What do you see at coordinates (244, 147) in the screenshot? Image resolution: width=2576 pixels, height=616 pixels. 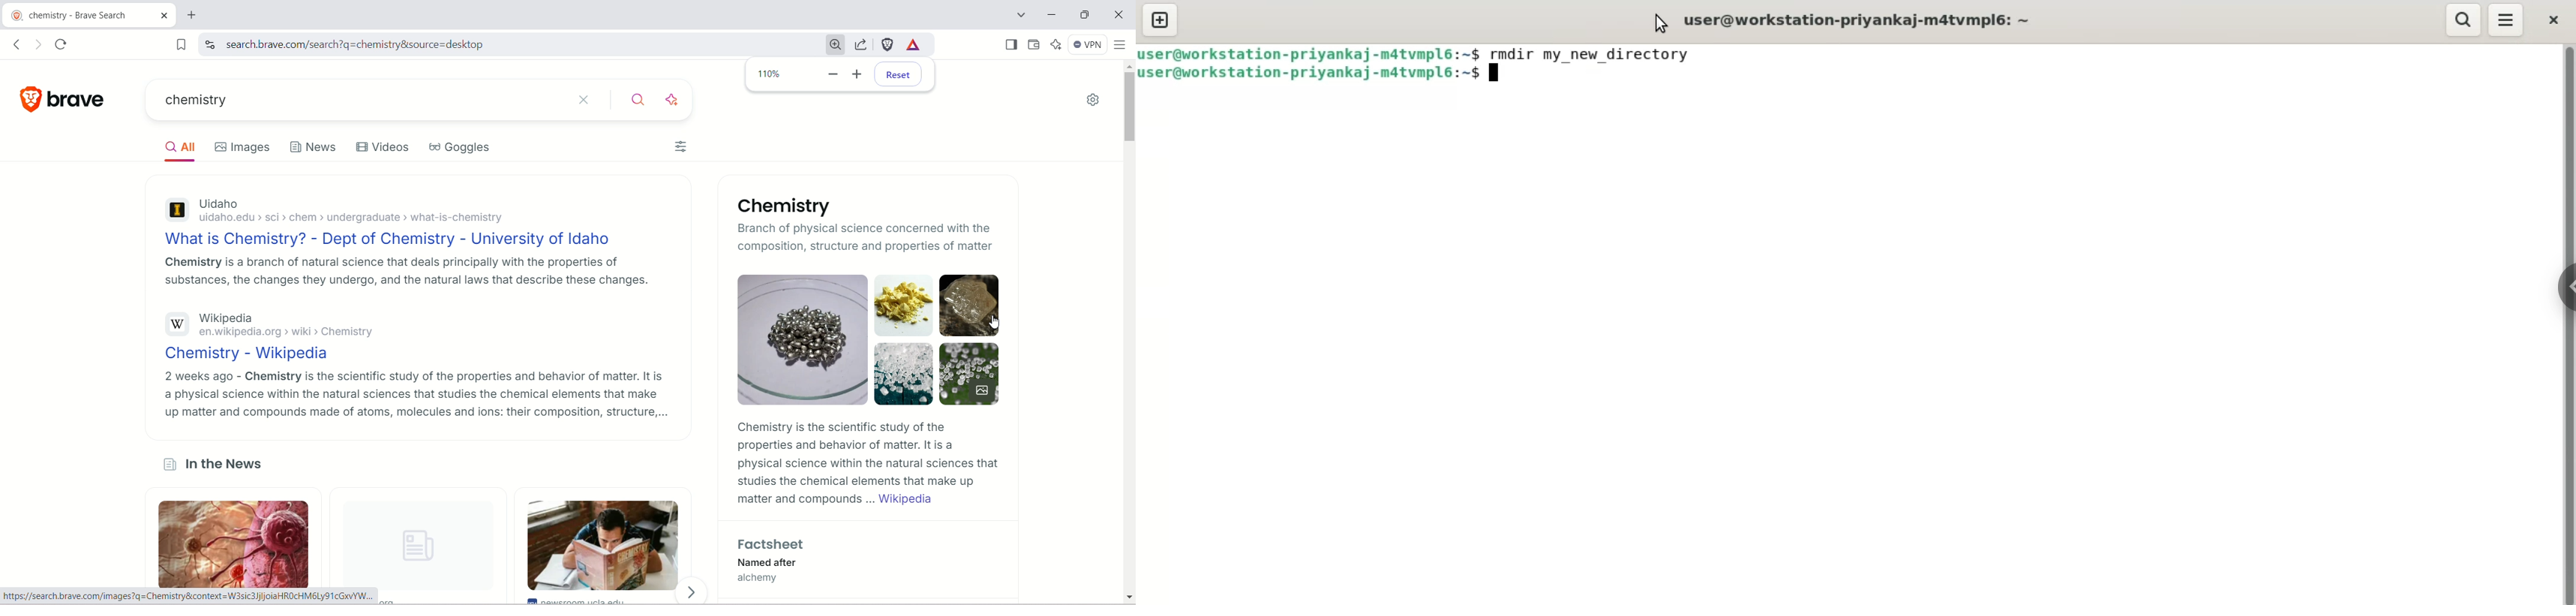 I see `Images` at bounding box center [244, 147].